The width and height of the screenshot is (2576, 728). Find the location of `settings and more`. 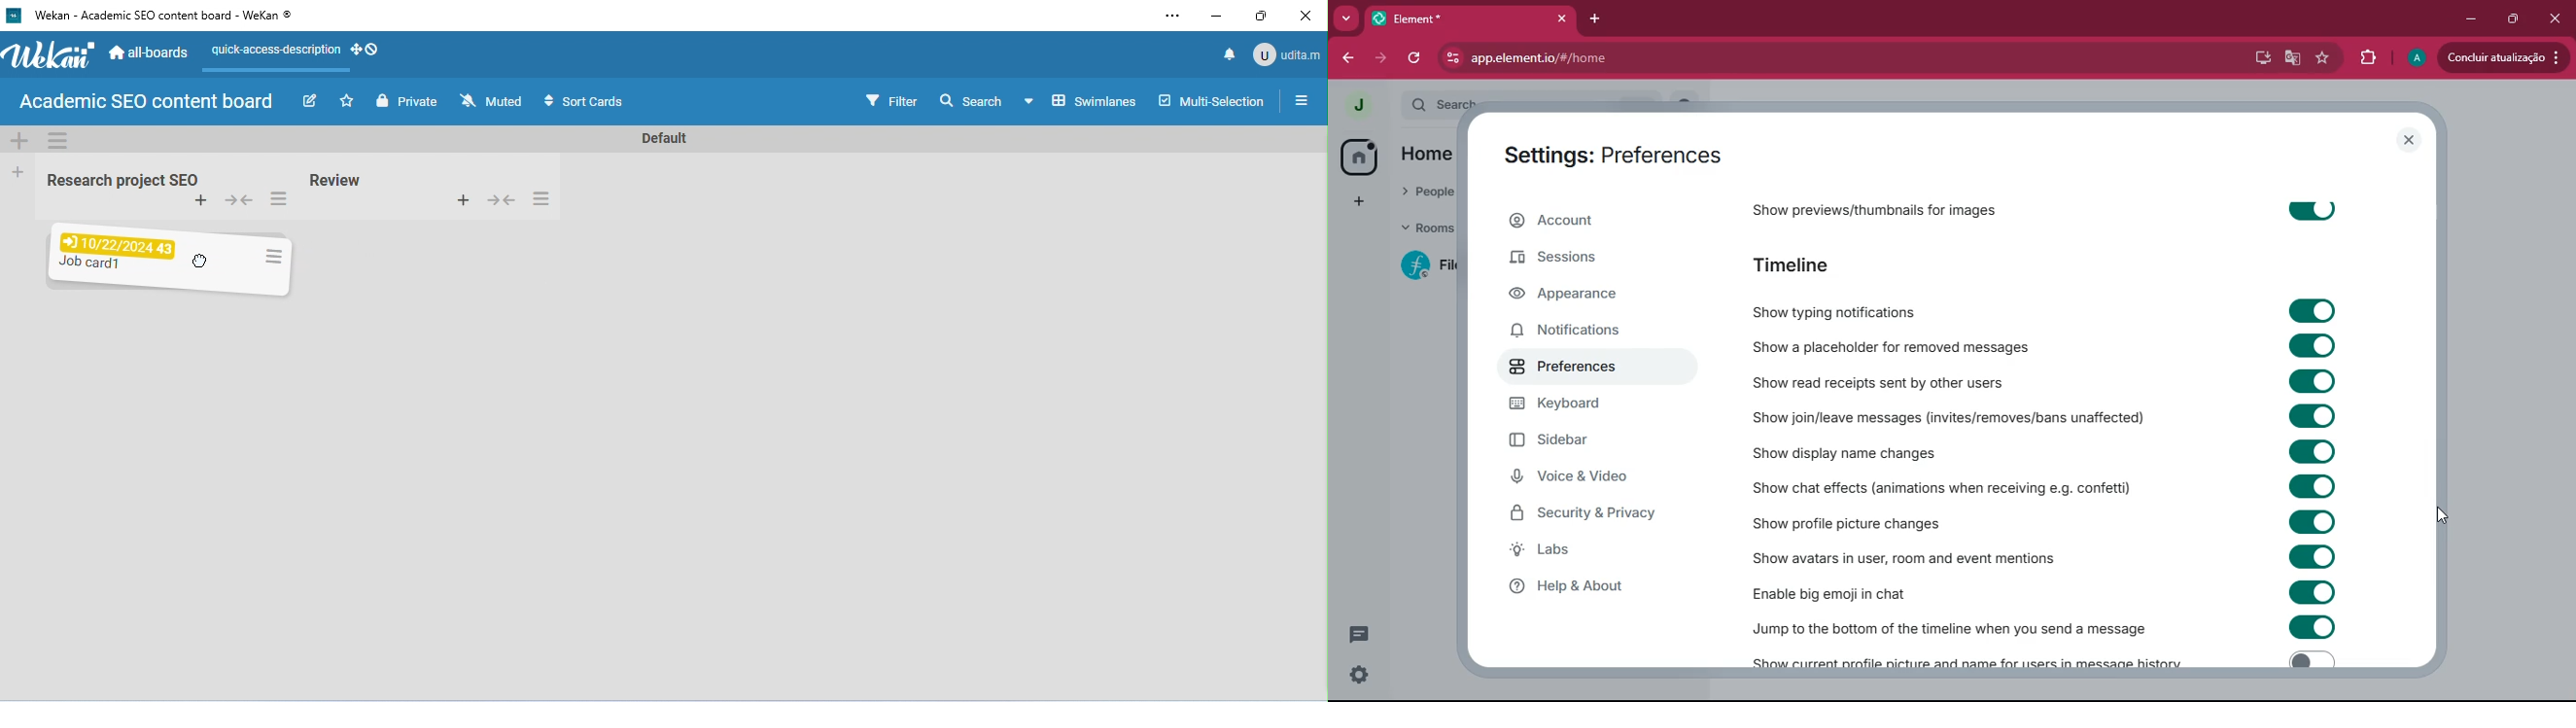

settings and more is located at coordinates (1171, 17).